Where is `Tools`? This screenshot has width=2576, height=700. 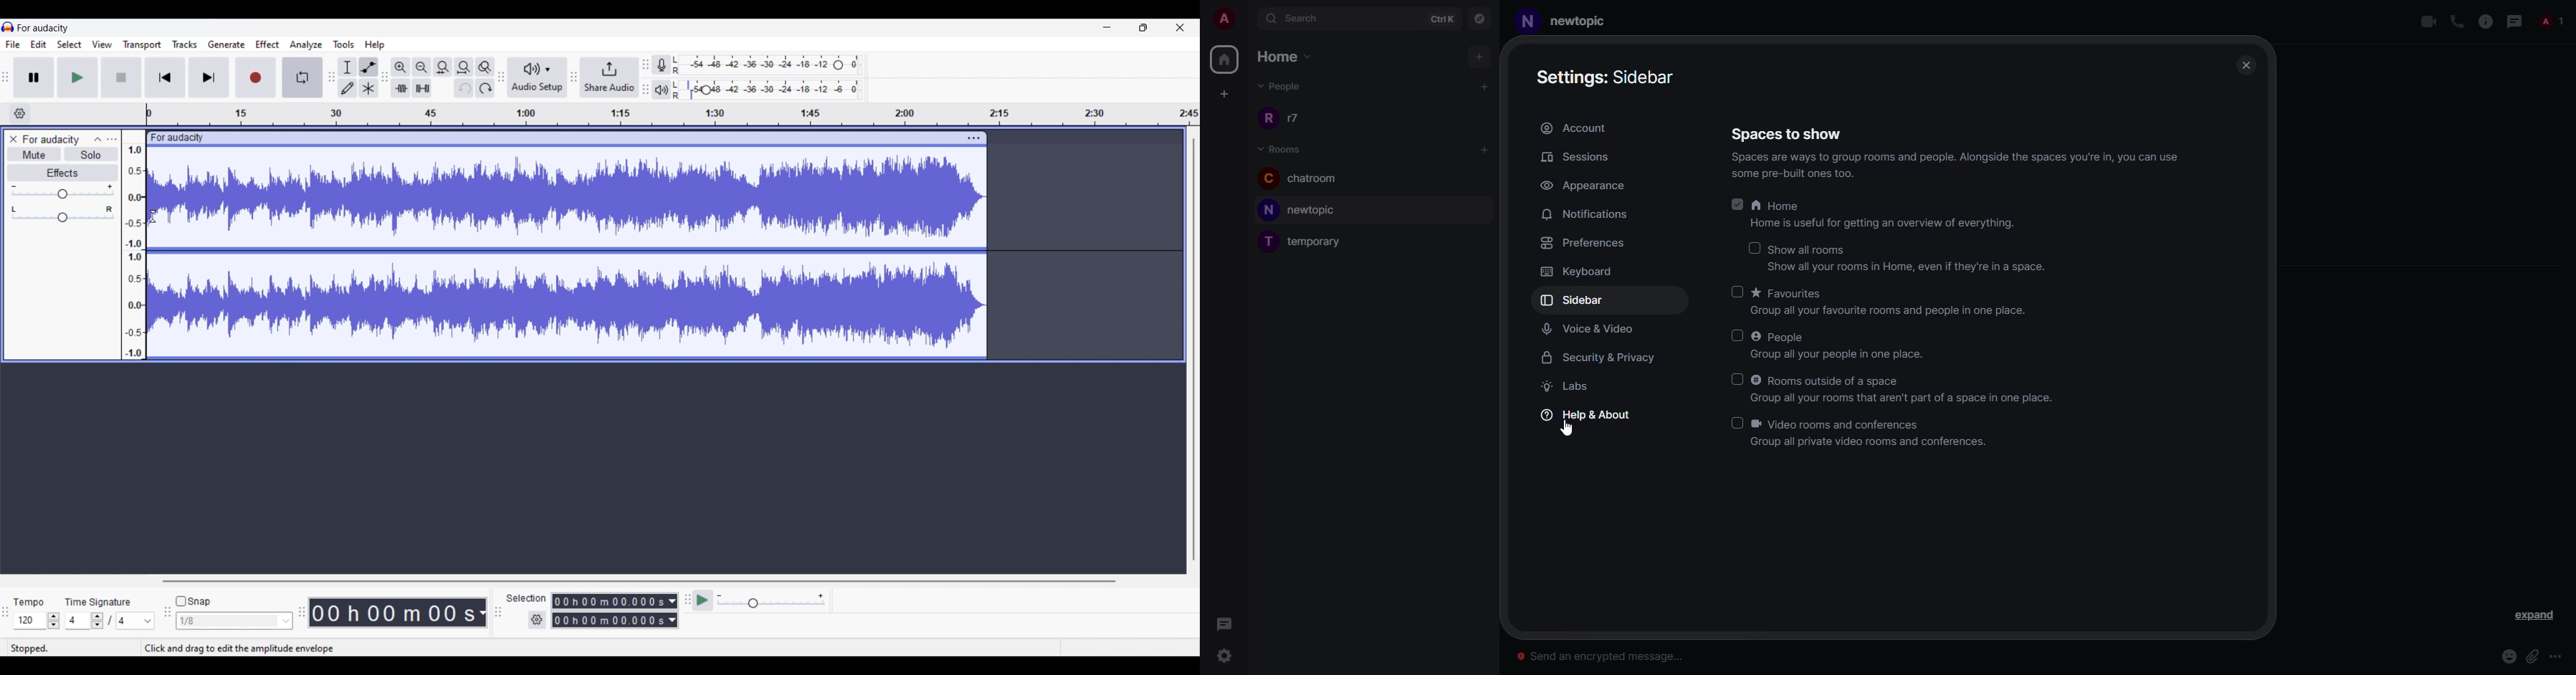
Tools is located at coordinates (343, 44).